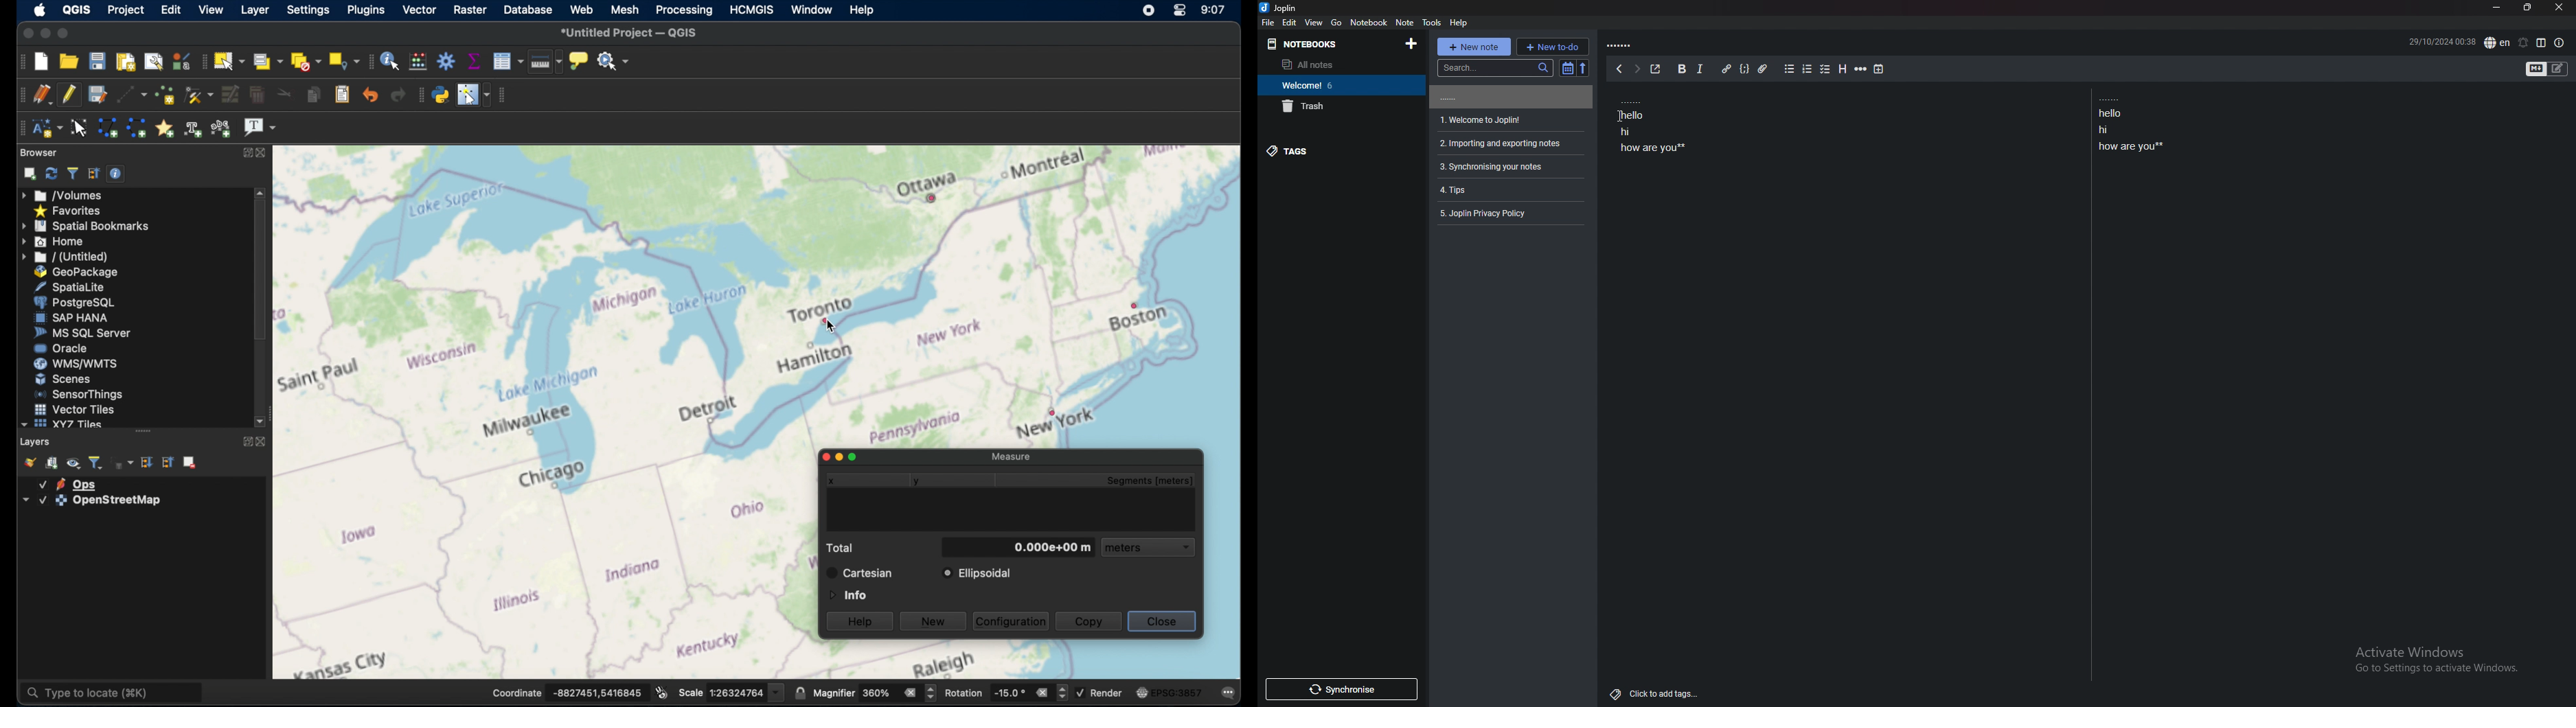  What do you see at coordinates (1615, 115) in the screenshot?
I see `` at bounding box center [1615, 115].